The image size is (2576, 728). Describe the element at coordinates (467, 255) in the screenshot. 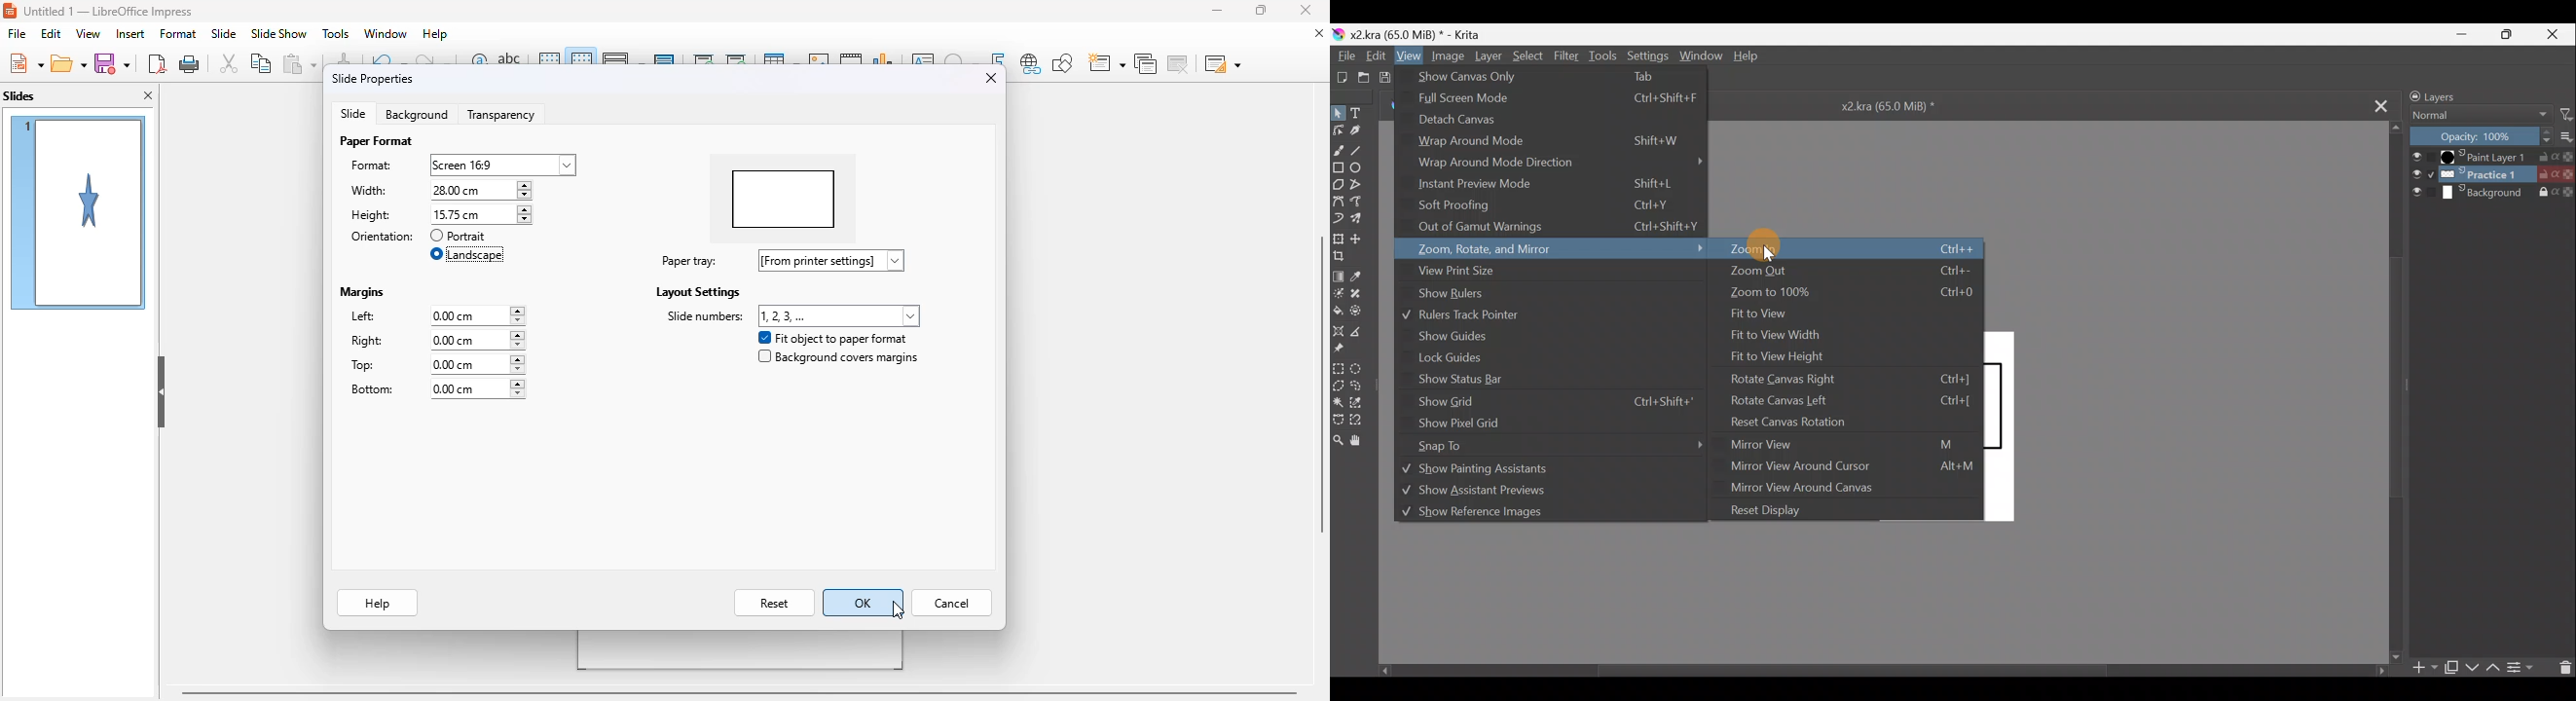

I see `landscape` at that location.